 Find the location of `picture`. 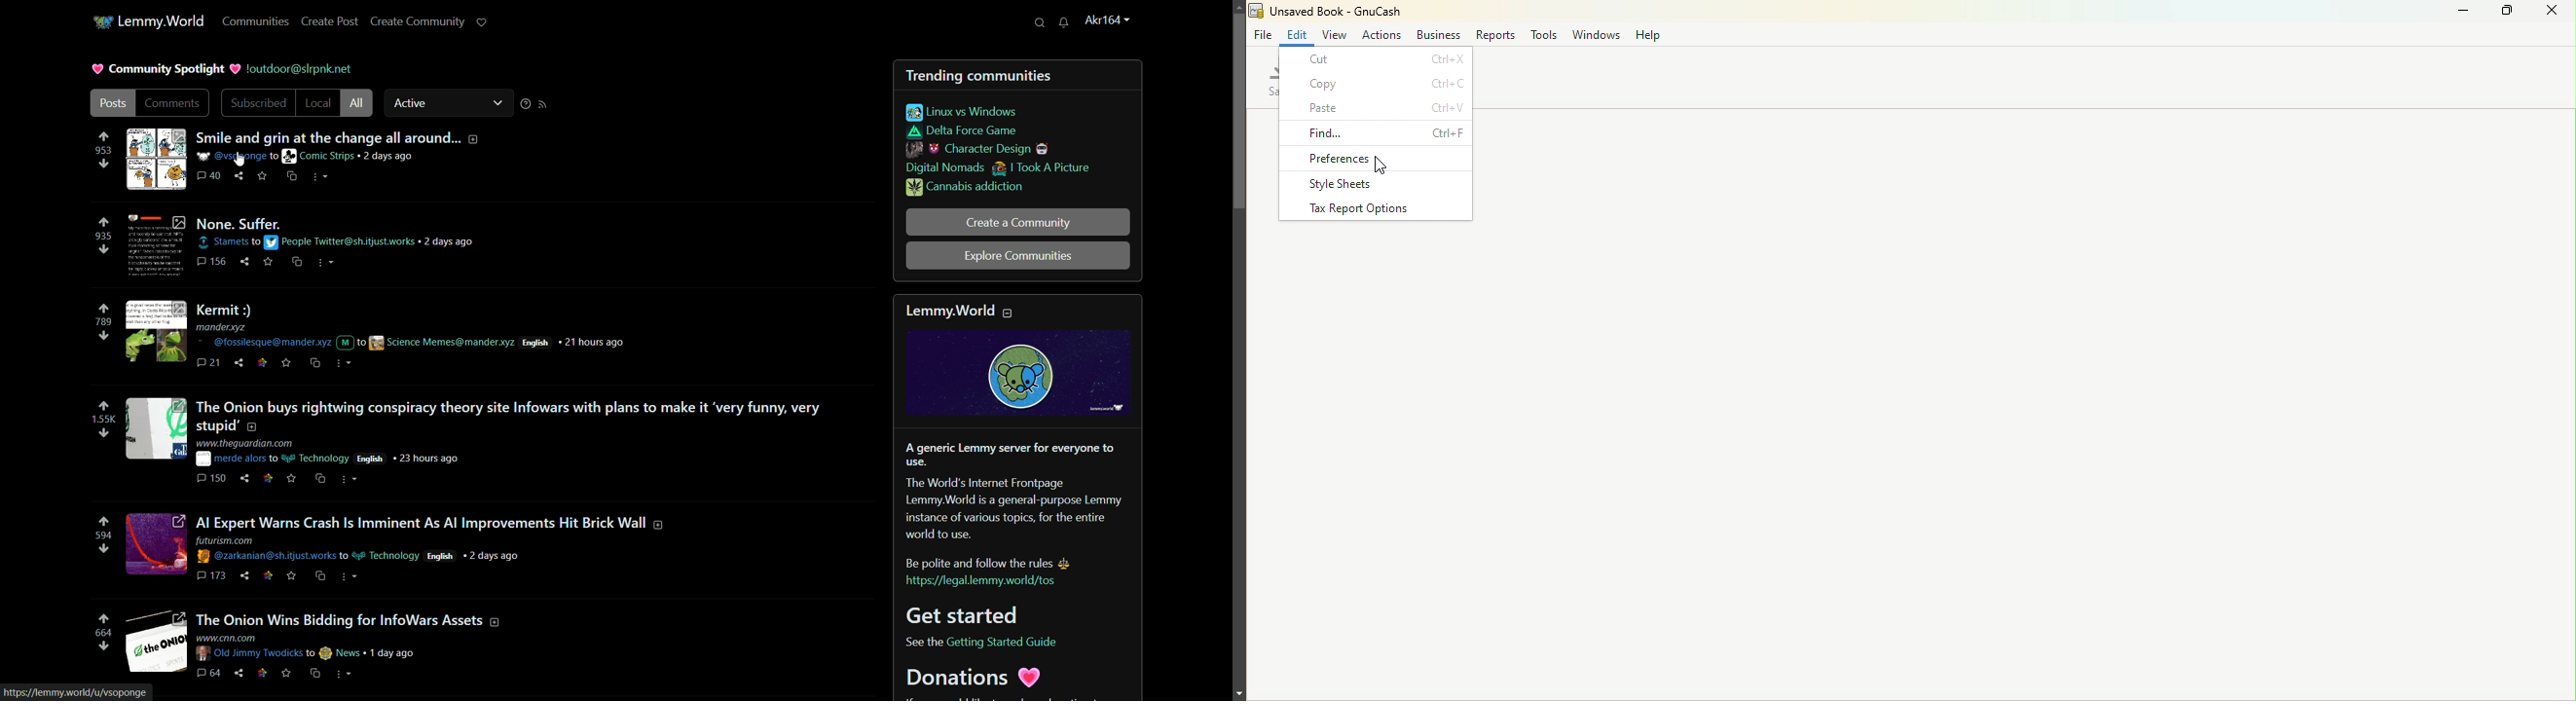

picture is located at coordinates (97, 70).